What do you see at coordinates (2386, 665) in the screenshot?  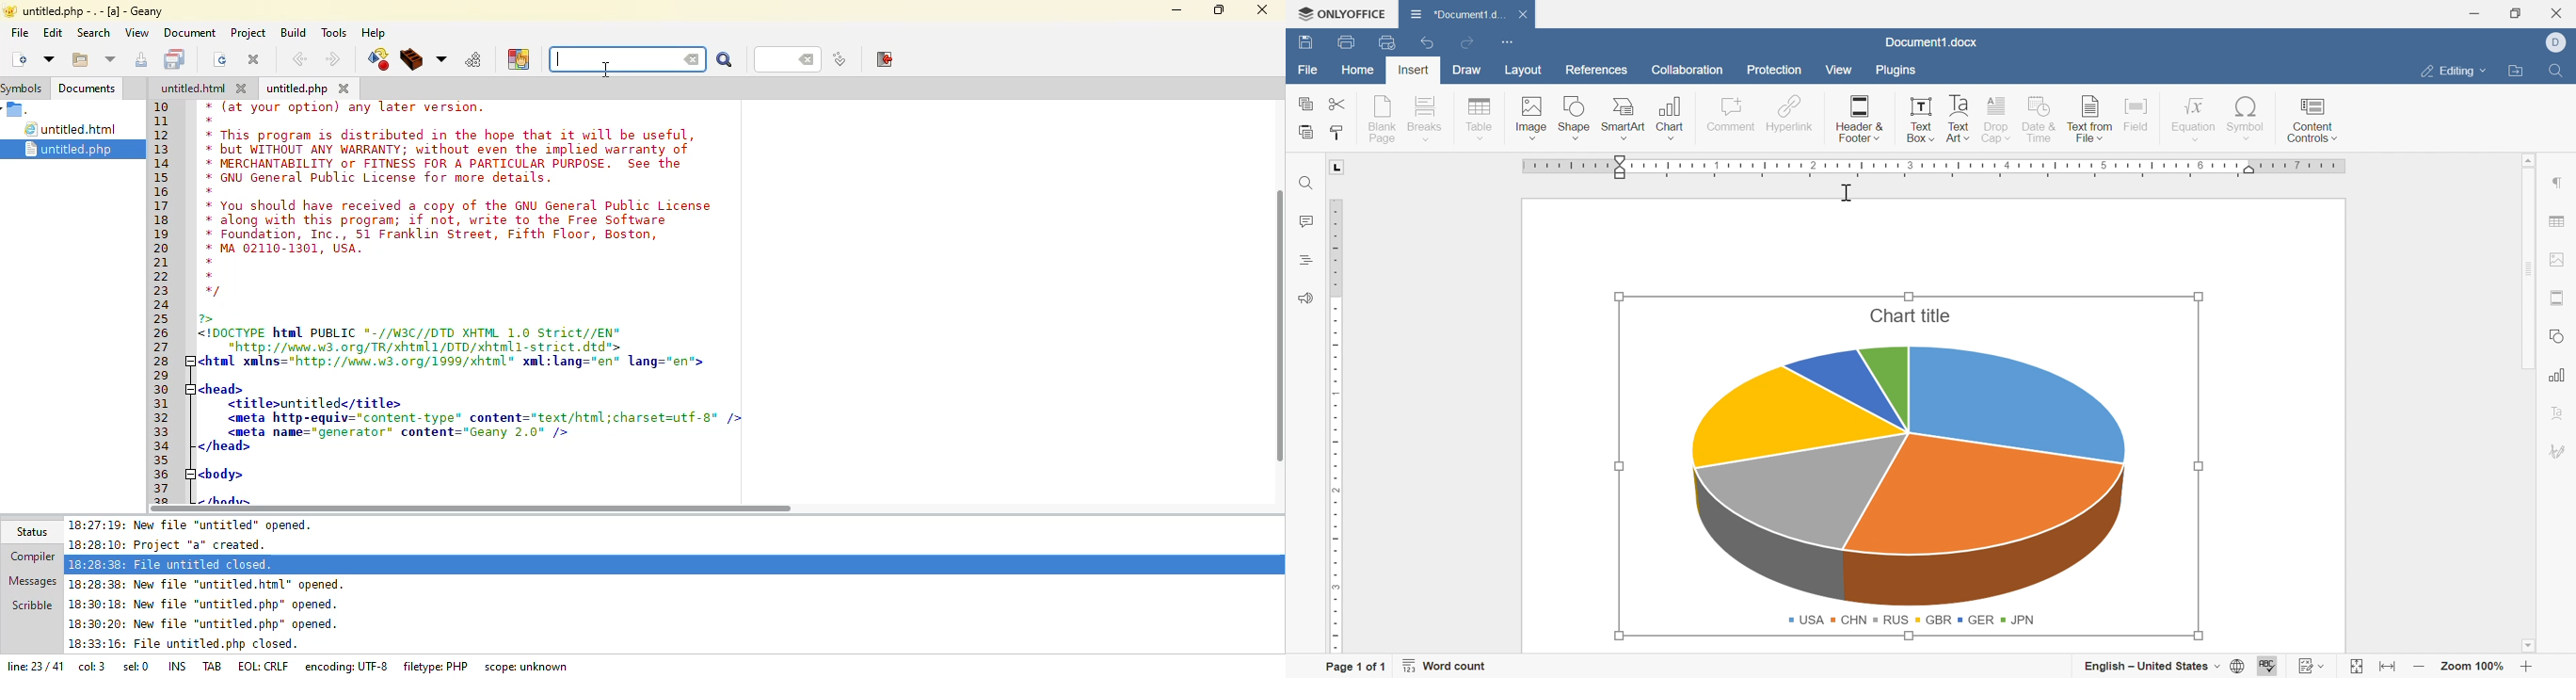 I see `Fit to width` at bounding box center [2386, 665].